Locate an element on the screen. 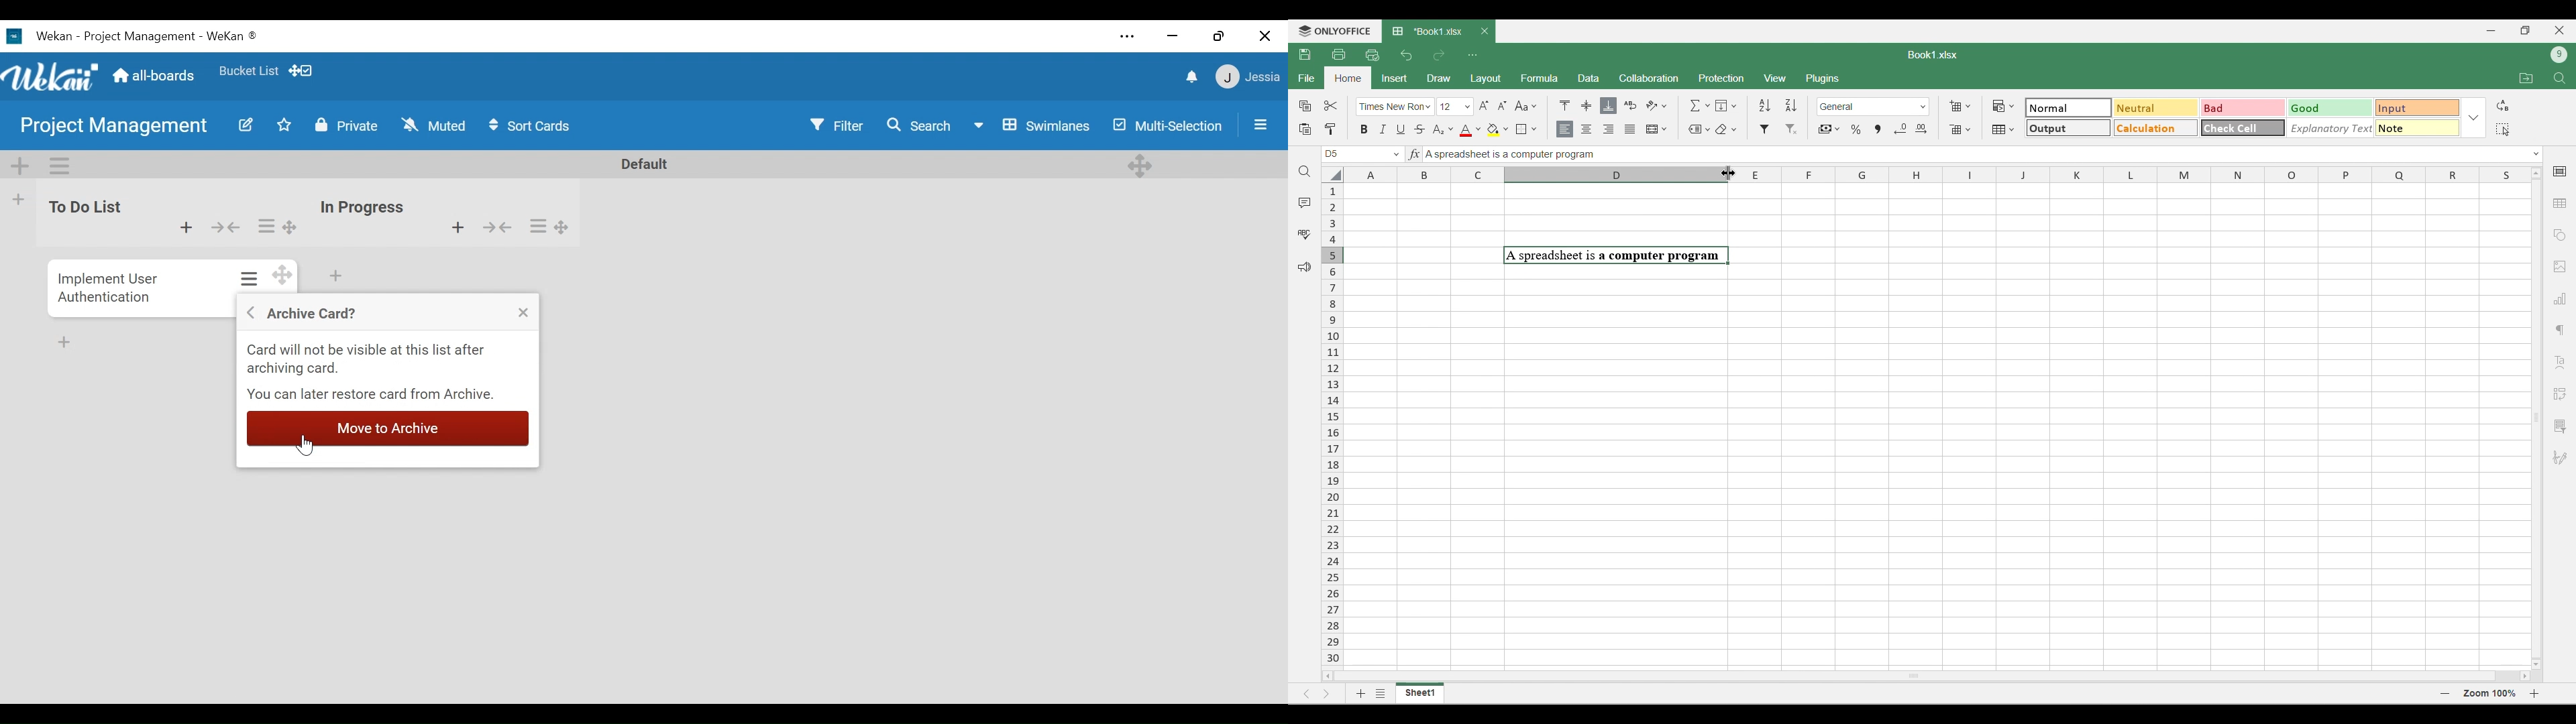  options is located at coordinates (247, 278).